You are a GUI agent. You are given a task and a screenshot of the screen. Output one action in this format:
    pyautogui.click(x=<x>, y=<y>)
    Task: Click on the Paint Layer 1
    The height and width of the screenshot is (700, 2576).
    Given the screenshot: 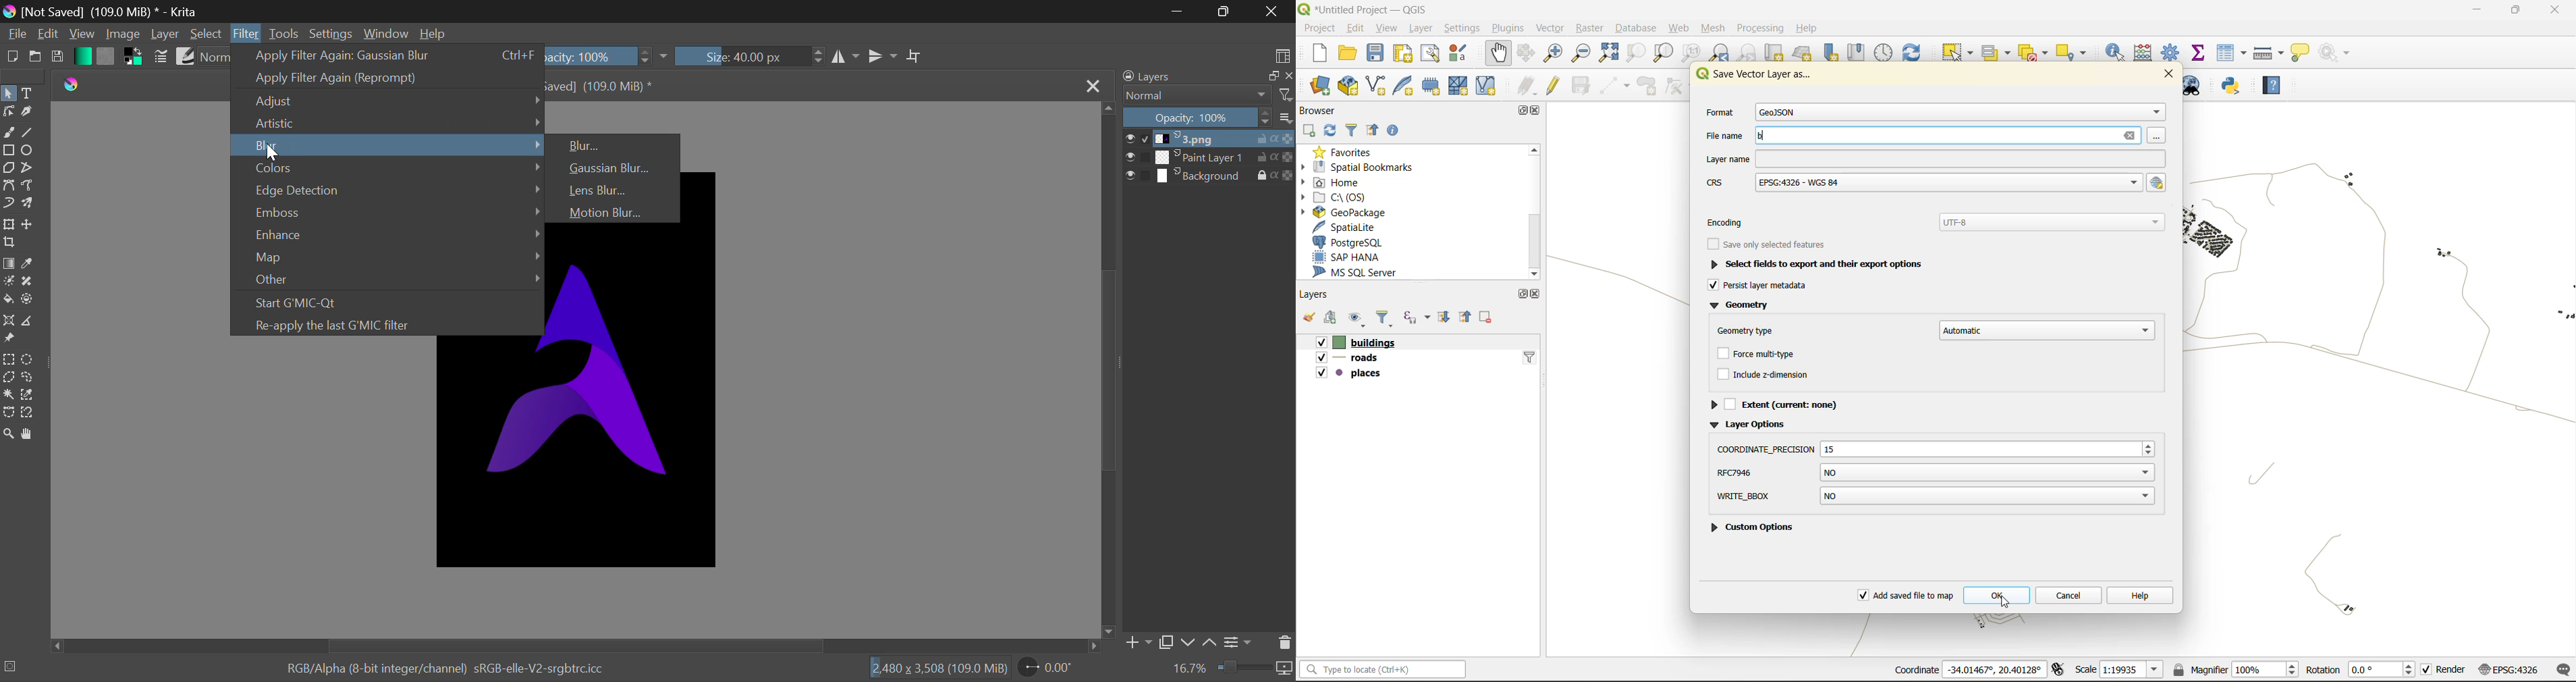 What is the action you would take?
    pyautogui.click(x=1211, y=157)
    